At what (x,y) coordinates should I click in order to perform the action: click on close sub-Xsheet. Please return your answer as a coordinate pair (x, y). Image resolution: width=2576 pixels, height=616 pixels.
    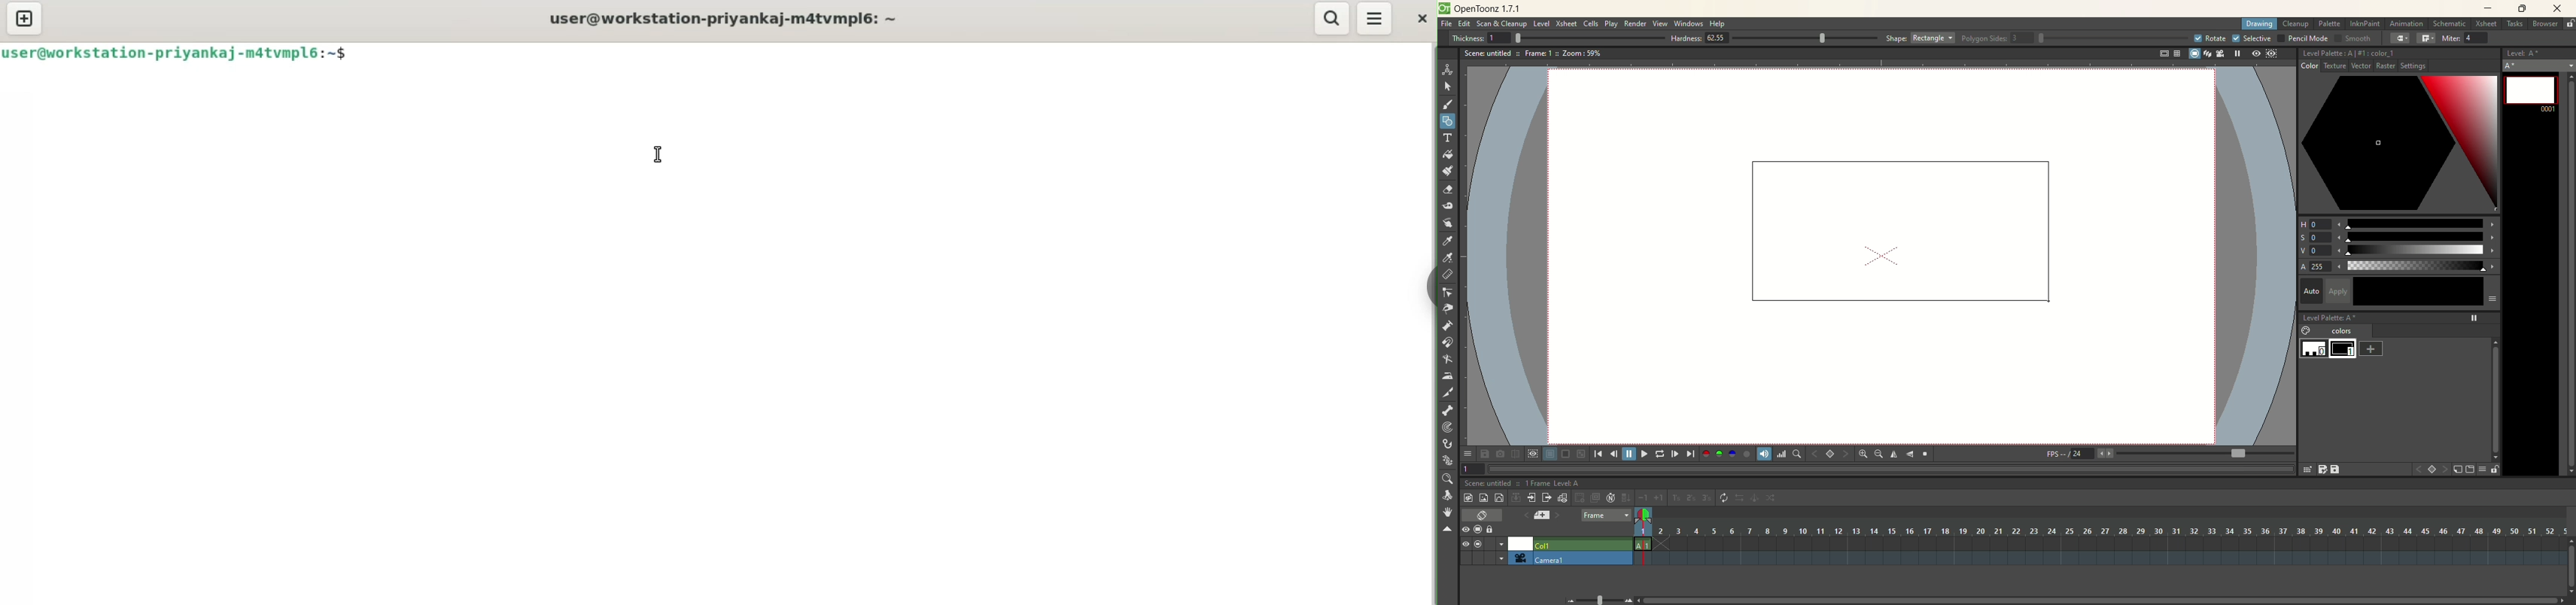
    Looking at the image, I should click on (1547, 498).